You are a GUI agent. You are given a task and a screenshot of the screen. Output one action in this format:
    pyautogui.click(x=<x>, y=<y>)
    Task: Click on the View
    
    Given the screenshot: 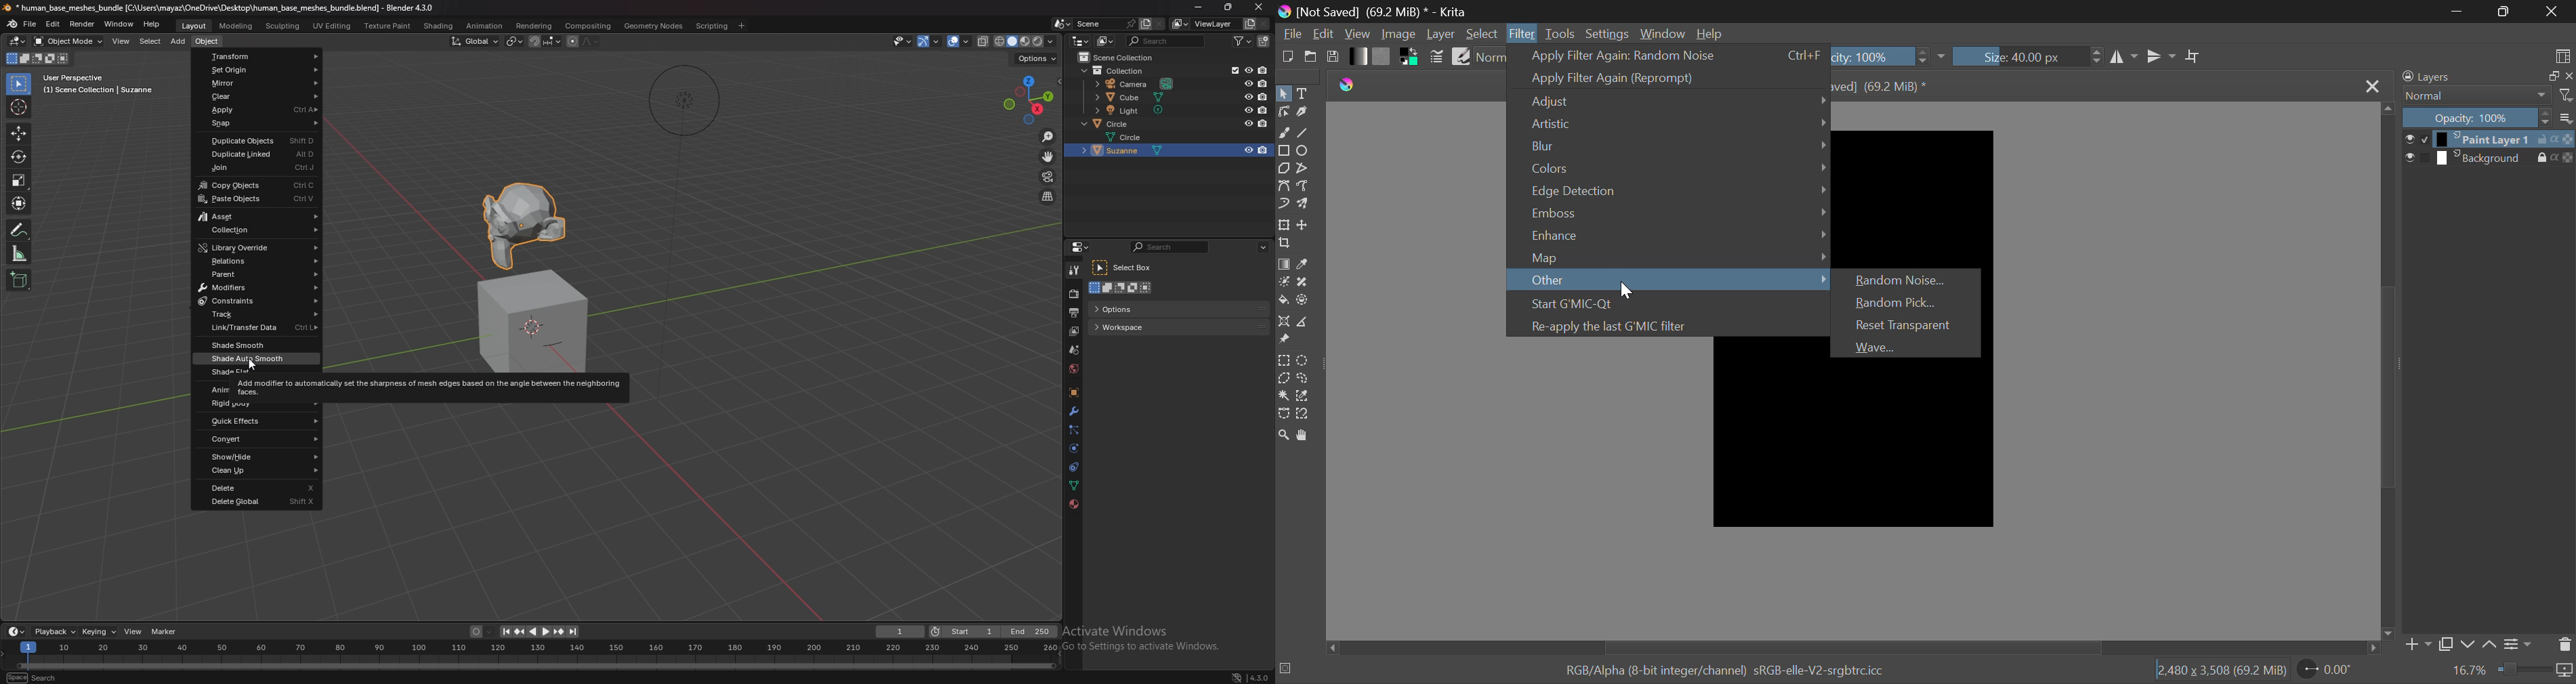 What is the action you would take?
    pyautogui.click(x=1358, y=35)
    